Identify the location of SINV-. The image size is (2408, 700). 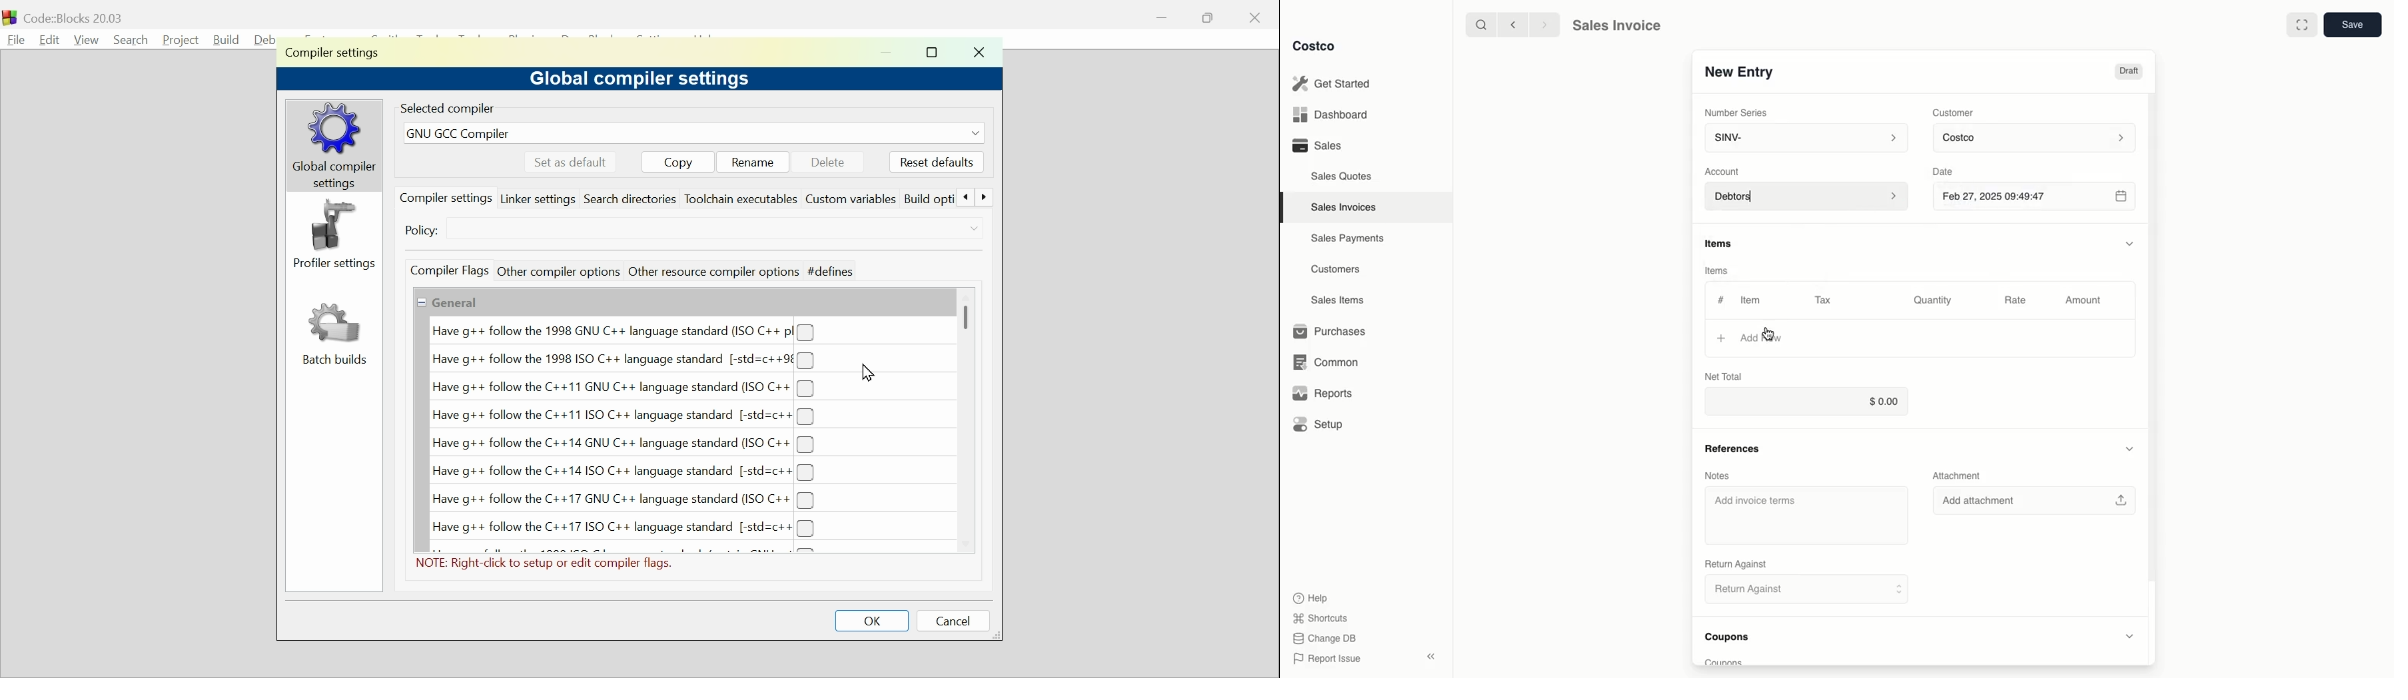
(1803, 139).